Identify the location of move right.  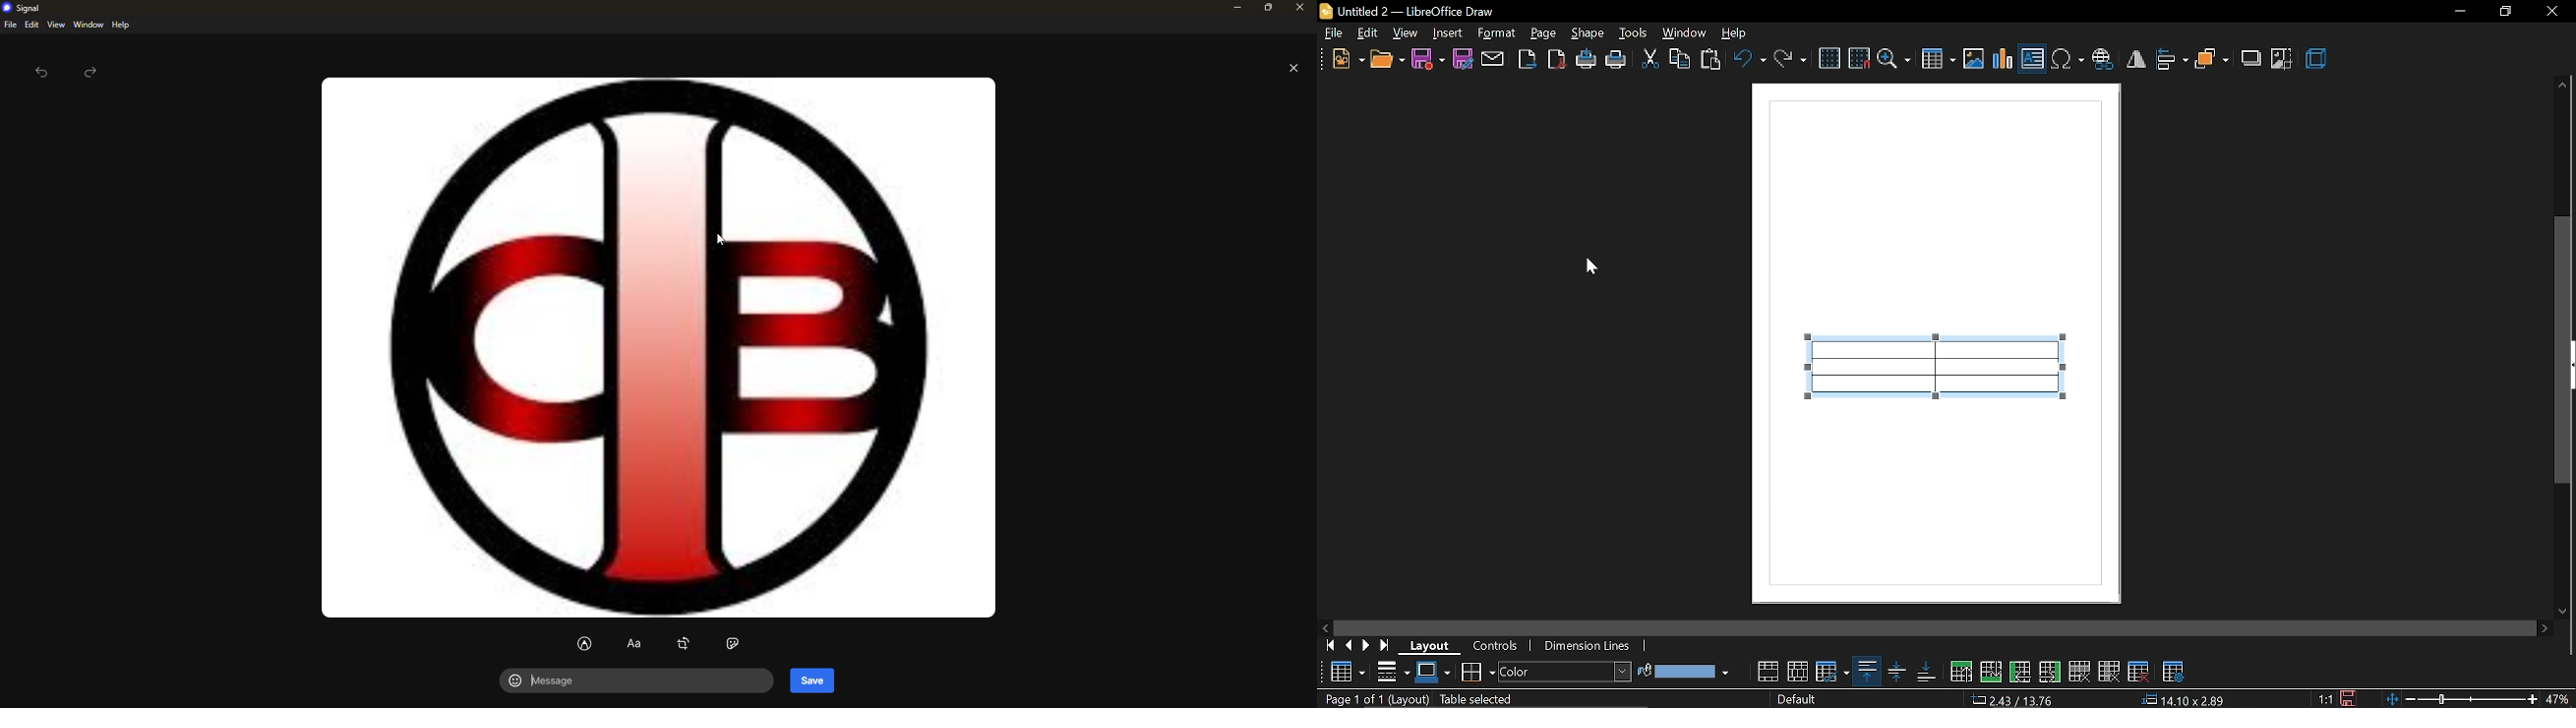
(2545, 629).